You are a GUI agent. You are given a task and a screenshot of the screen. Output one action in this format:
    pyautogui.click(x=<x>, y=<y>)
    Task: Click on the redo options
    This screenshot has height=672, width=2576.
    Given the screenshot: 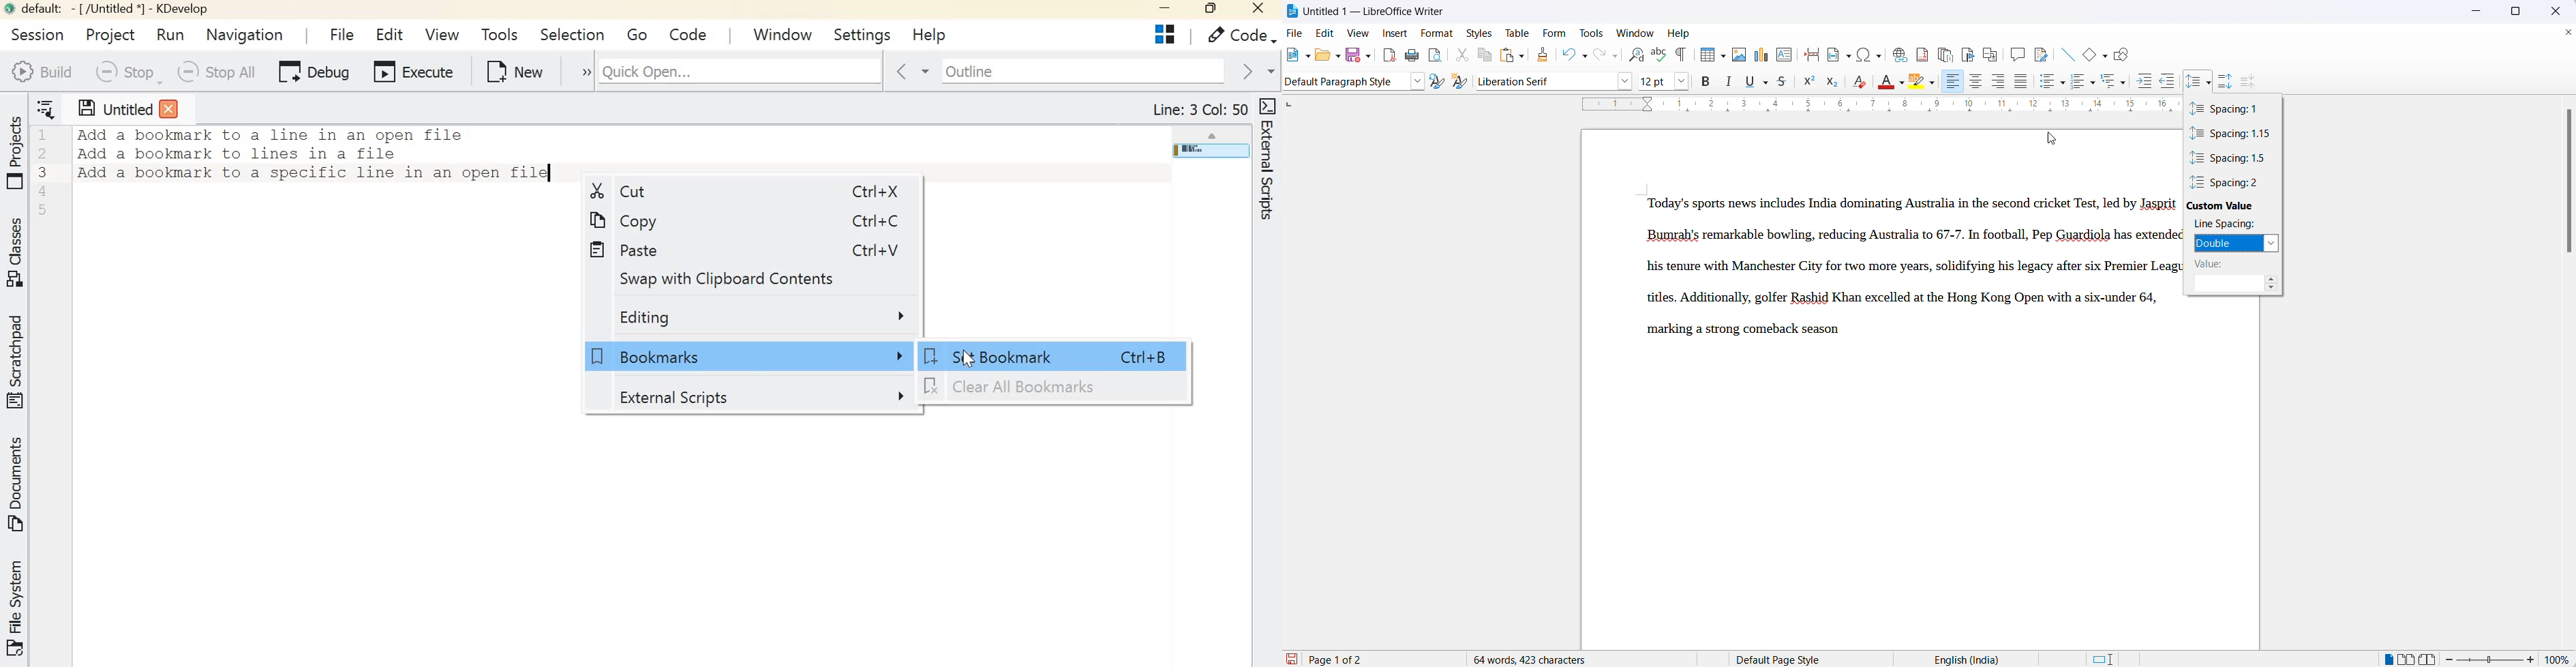 What is the action you would take?
    pyautogui.click(x=1614, y=57)
    